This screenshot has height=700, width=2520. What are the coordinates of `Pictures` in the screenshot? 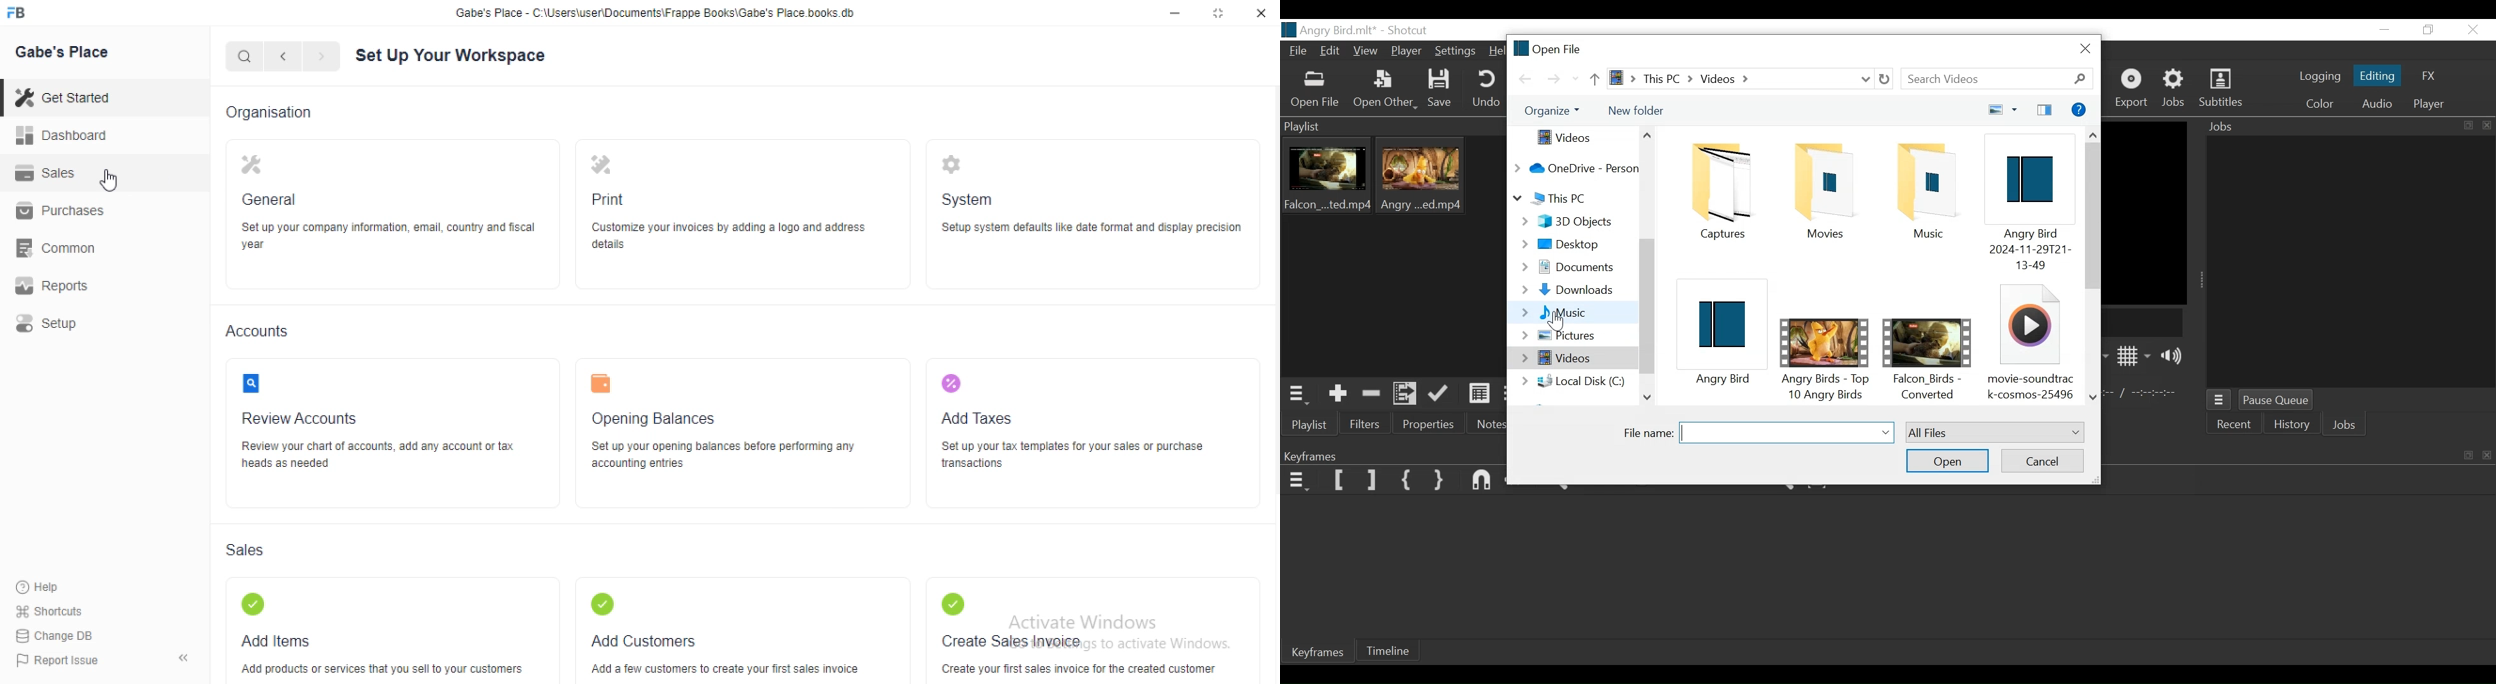 It's located at (1572, 334).